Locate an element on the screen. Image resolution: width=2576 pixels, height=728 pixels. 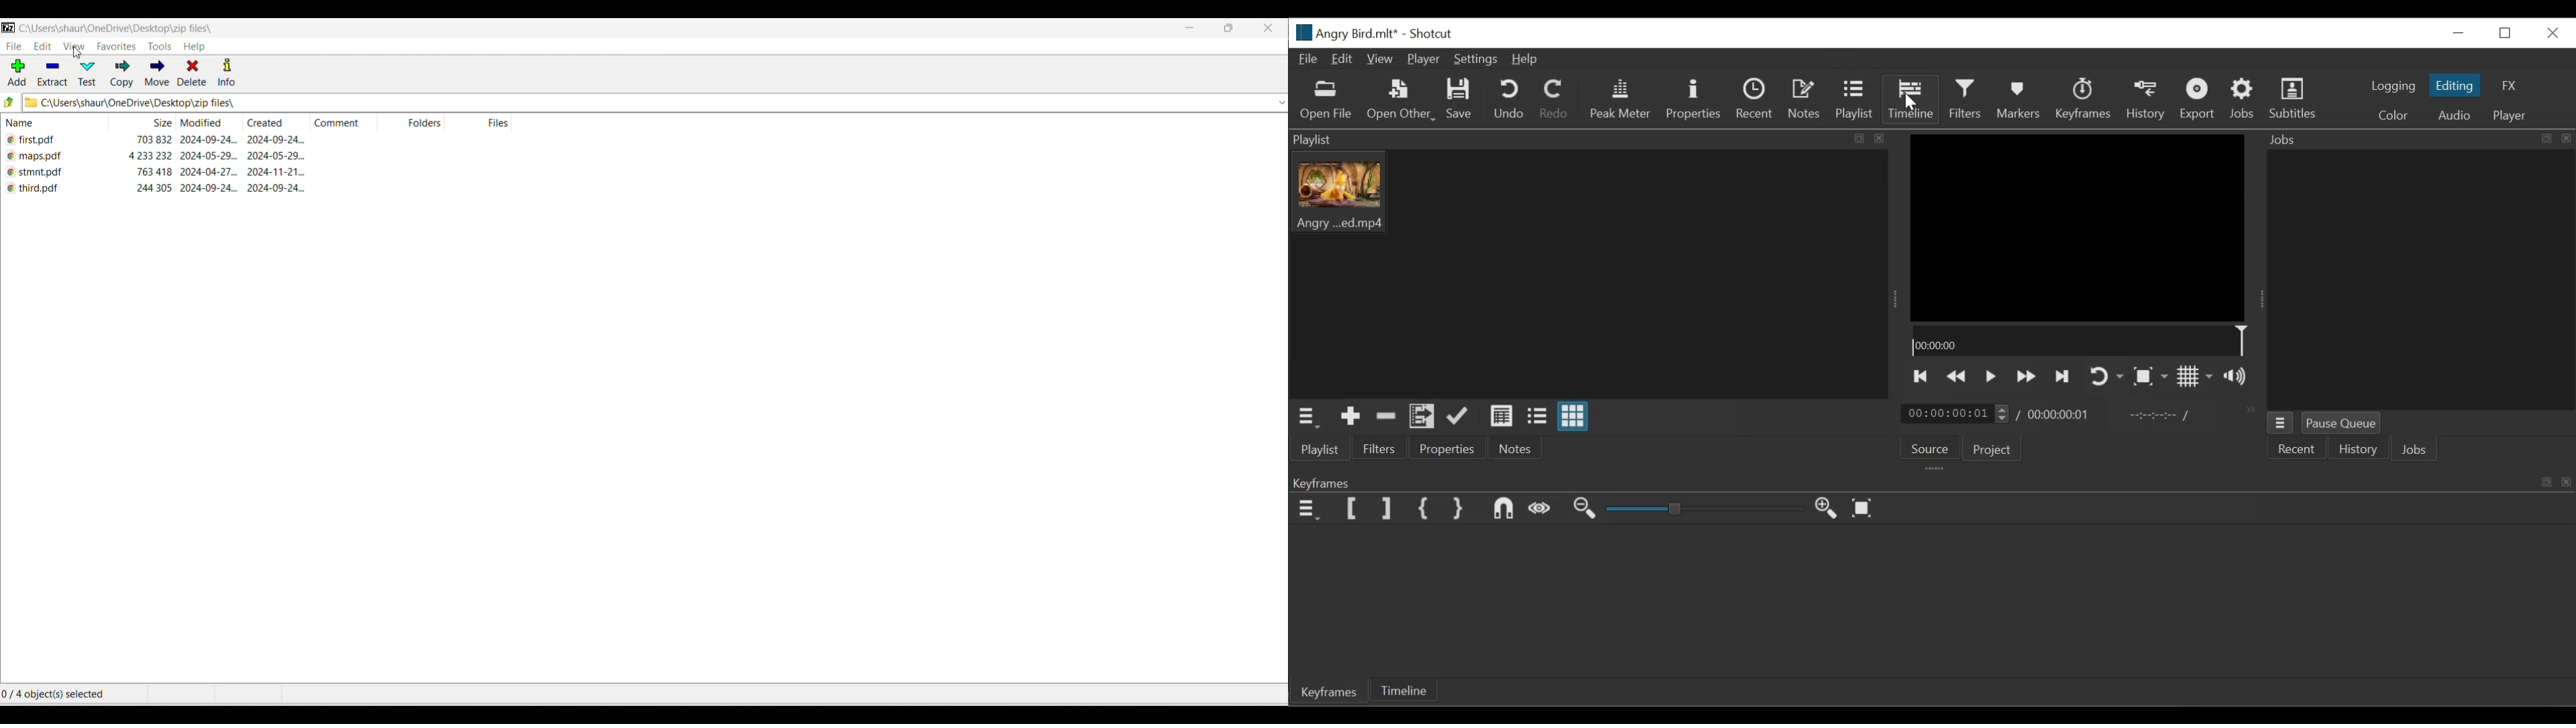
Total Duration is located at coordinates (2061, 416).